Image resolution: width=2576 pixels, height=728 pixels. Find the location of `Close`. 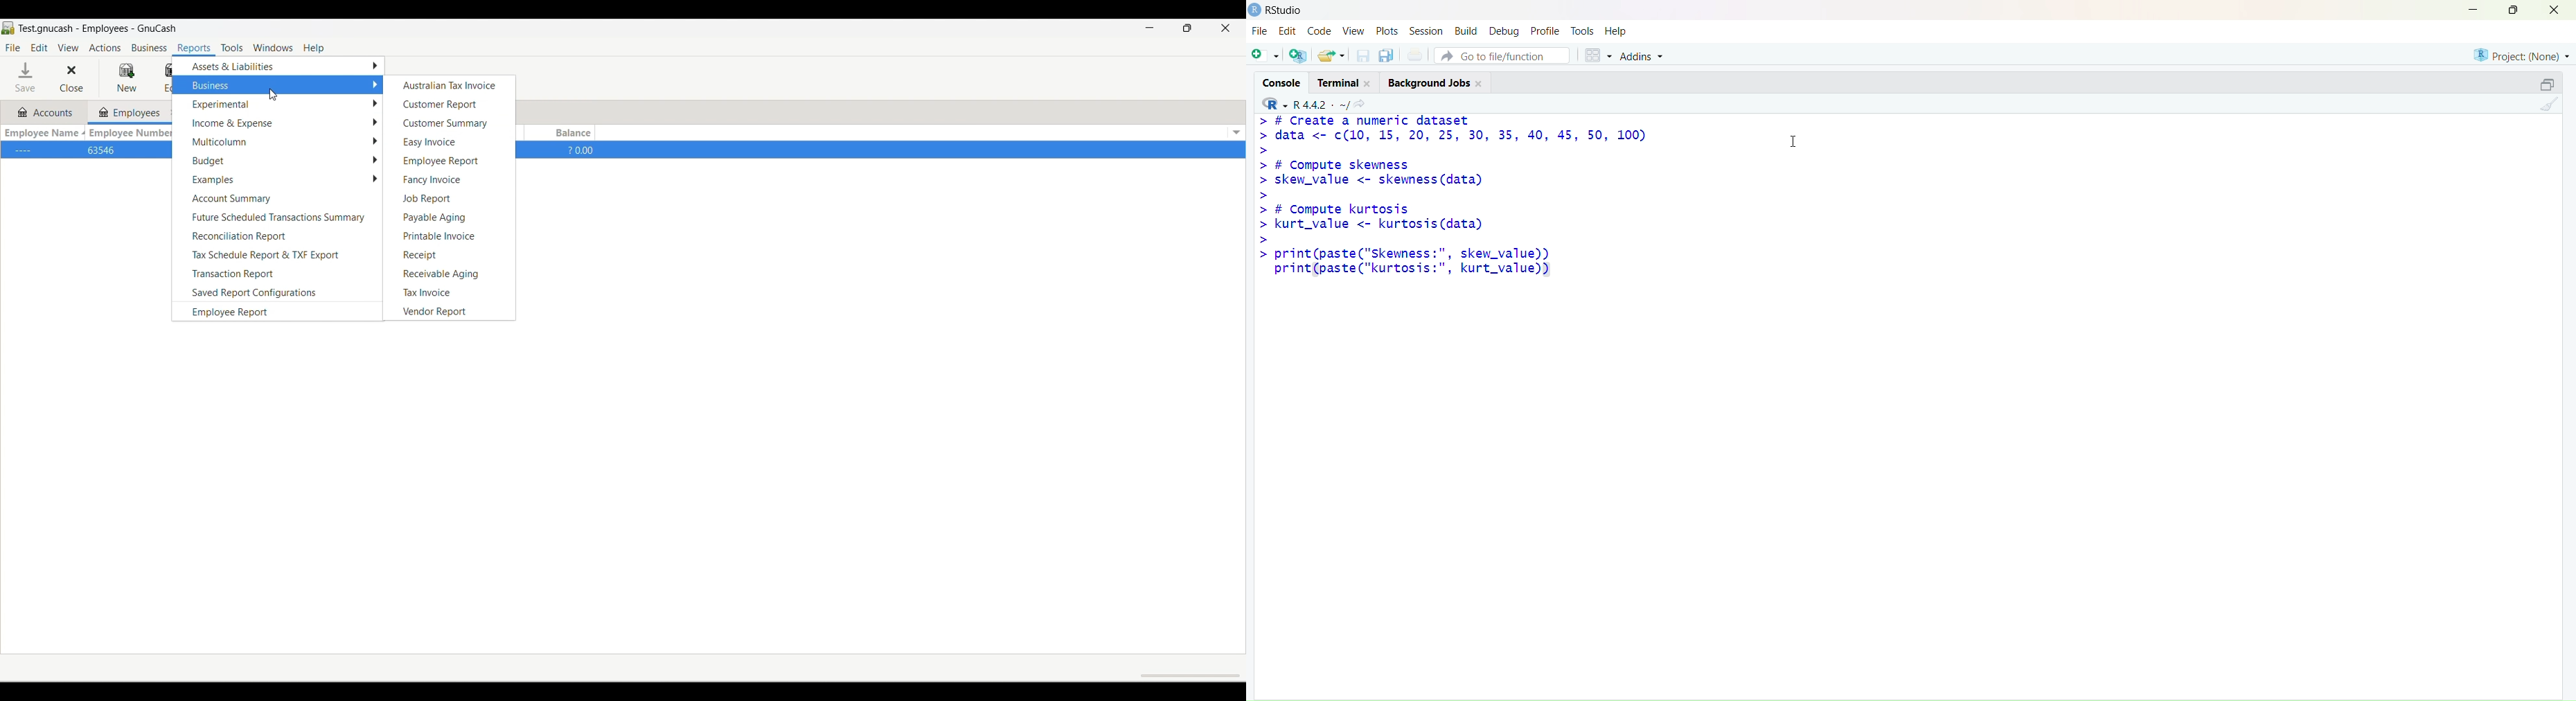

Close is located at coordinates (2558, 14).